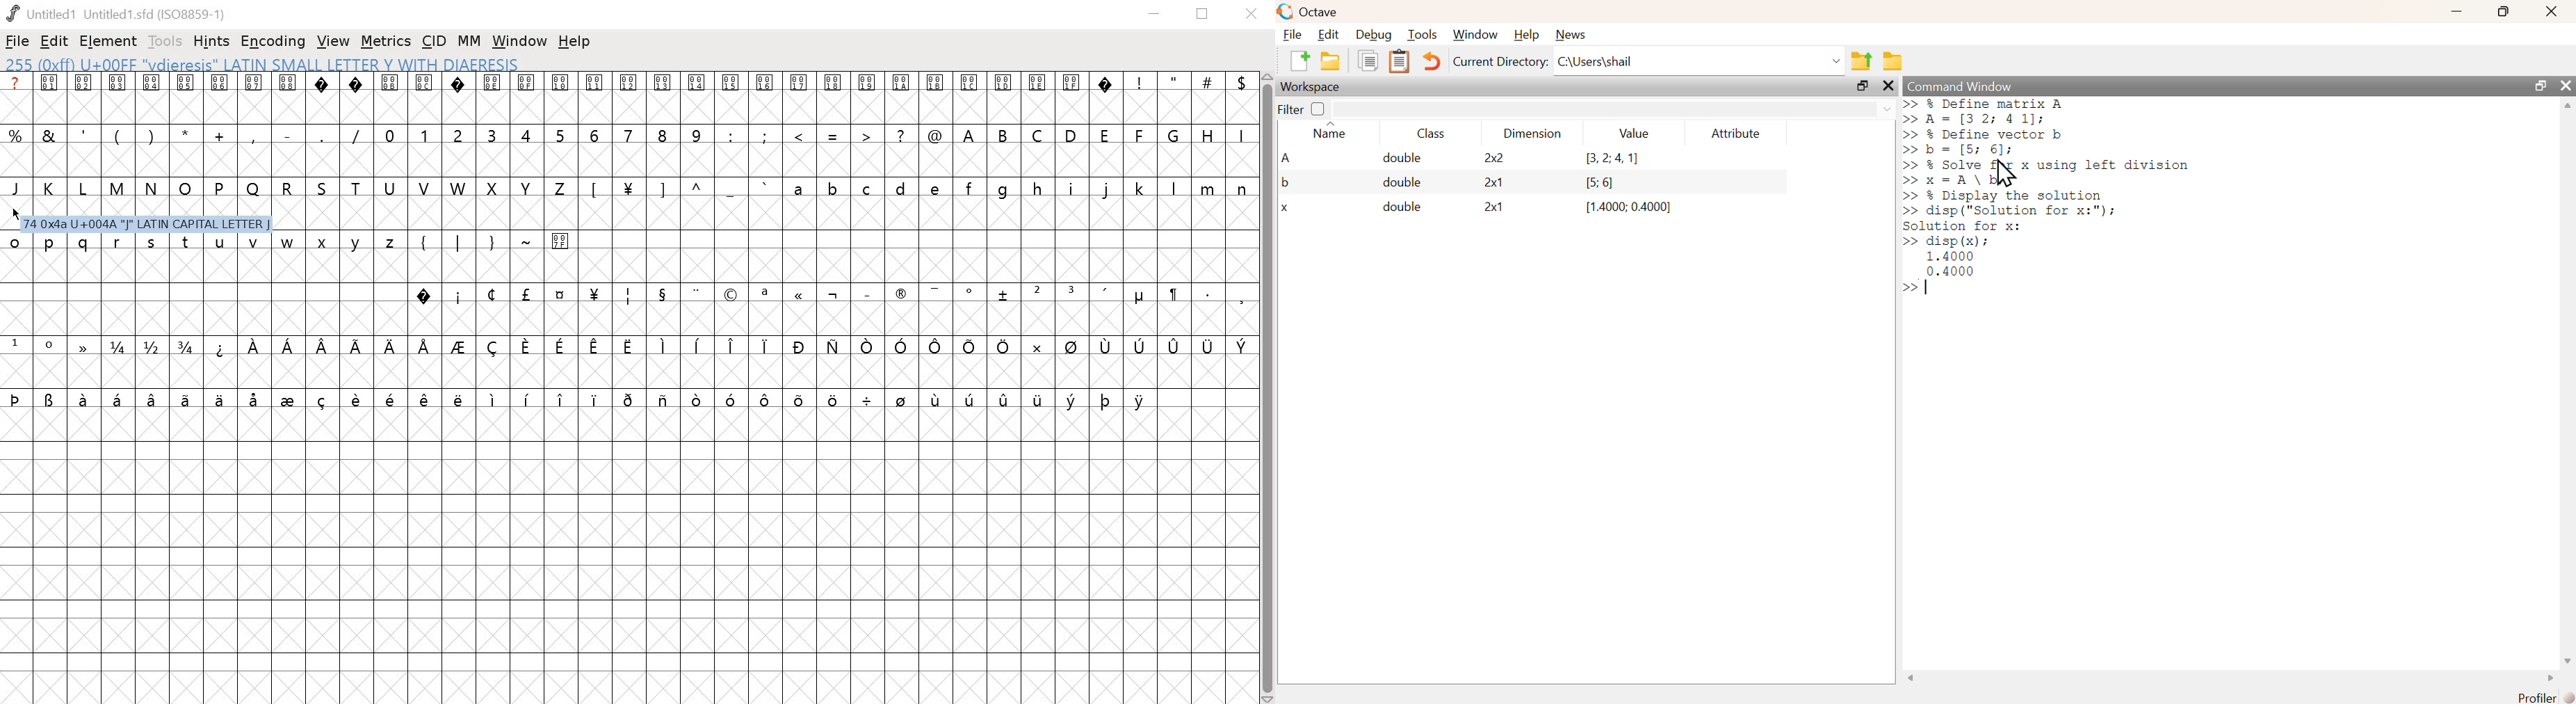  Describe the element at coordinates (16, 214) in the screenshot. I see `Cursor` at that location.